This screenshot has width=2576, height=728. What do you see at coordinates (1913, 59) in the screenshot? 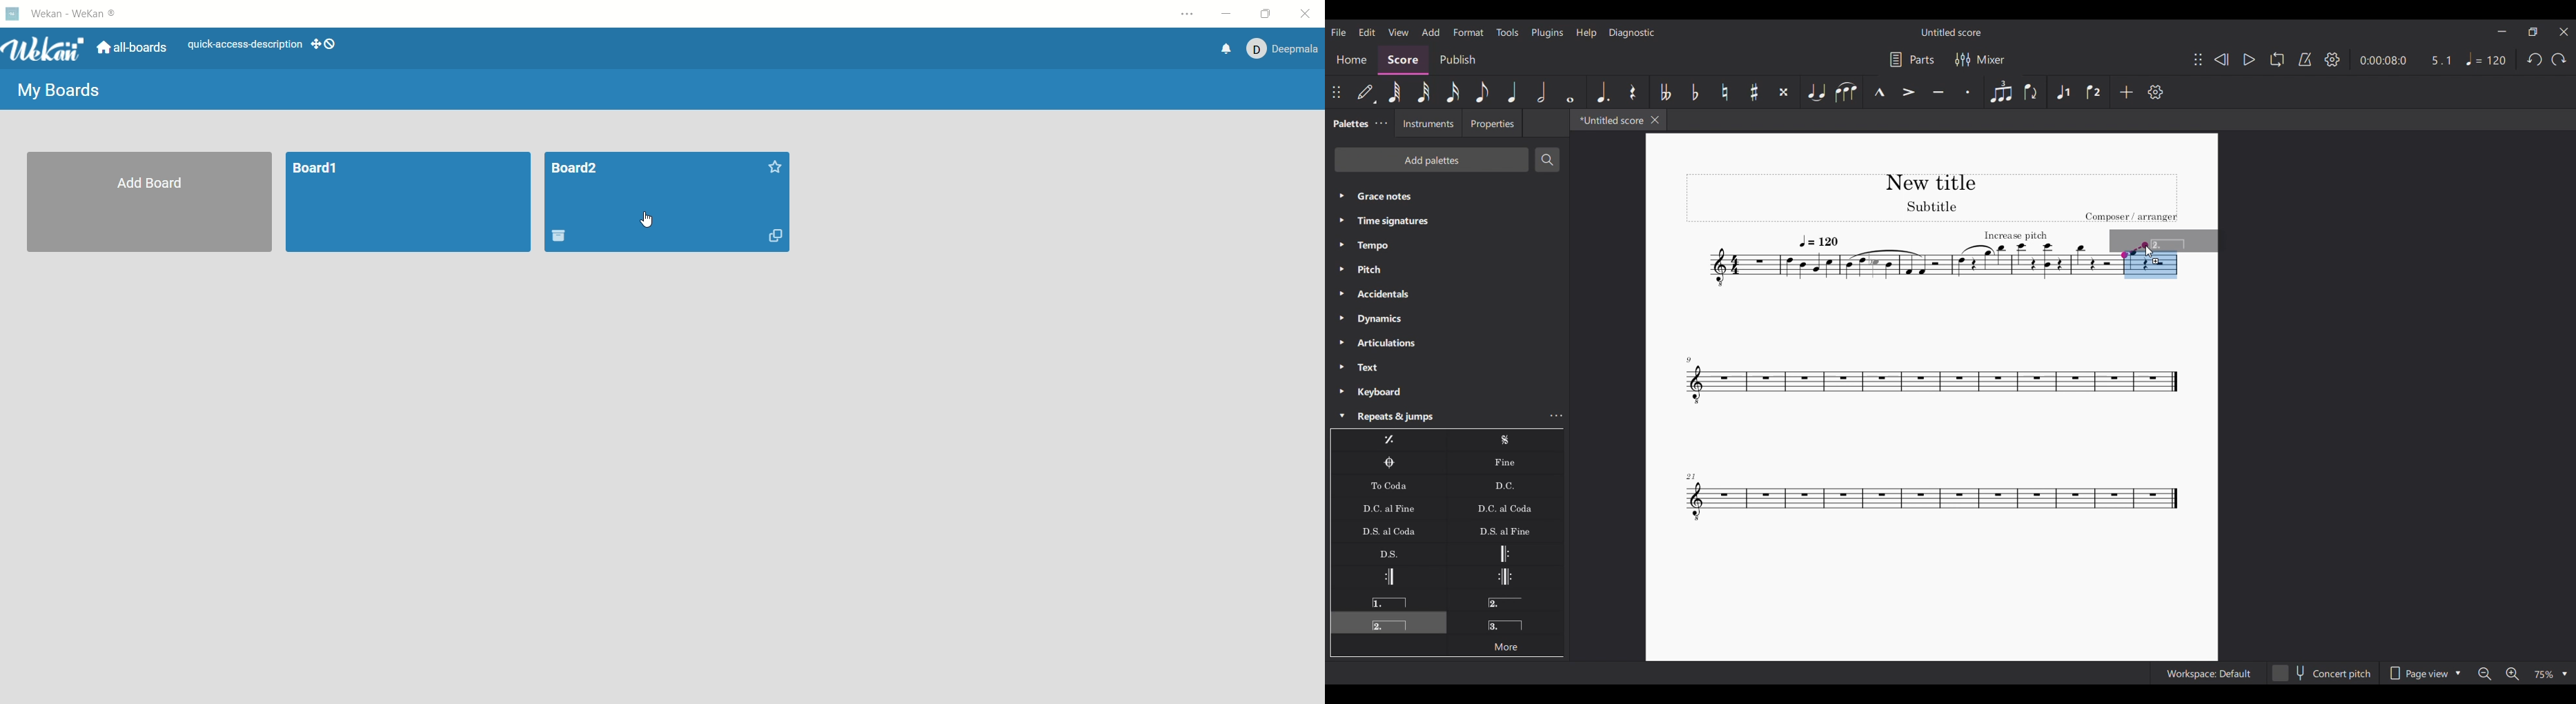
I see `Parts settings` at bounding box center [1913, 59].